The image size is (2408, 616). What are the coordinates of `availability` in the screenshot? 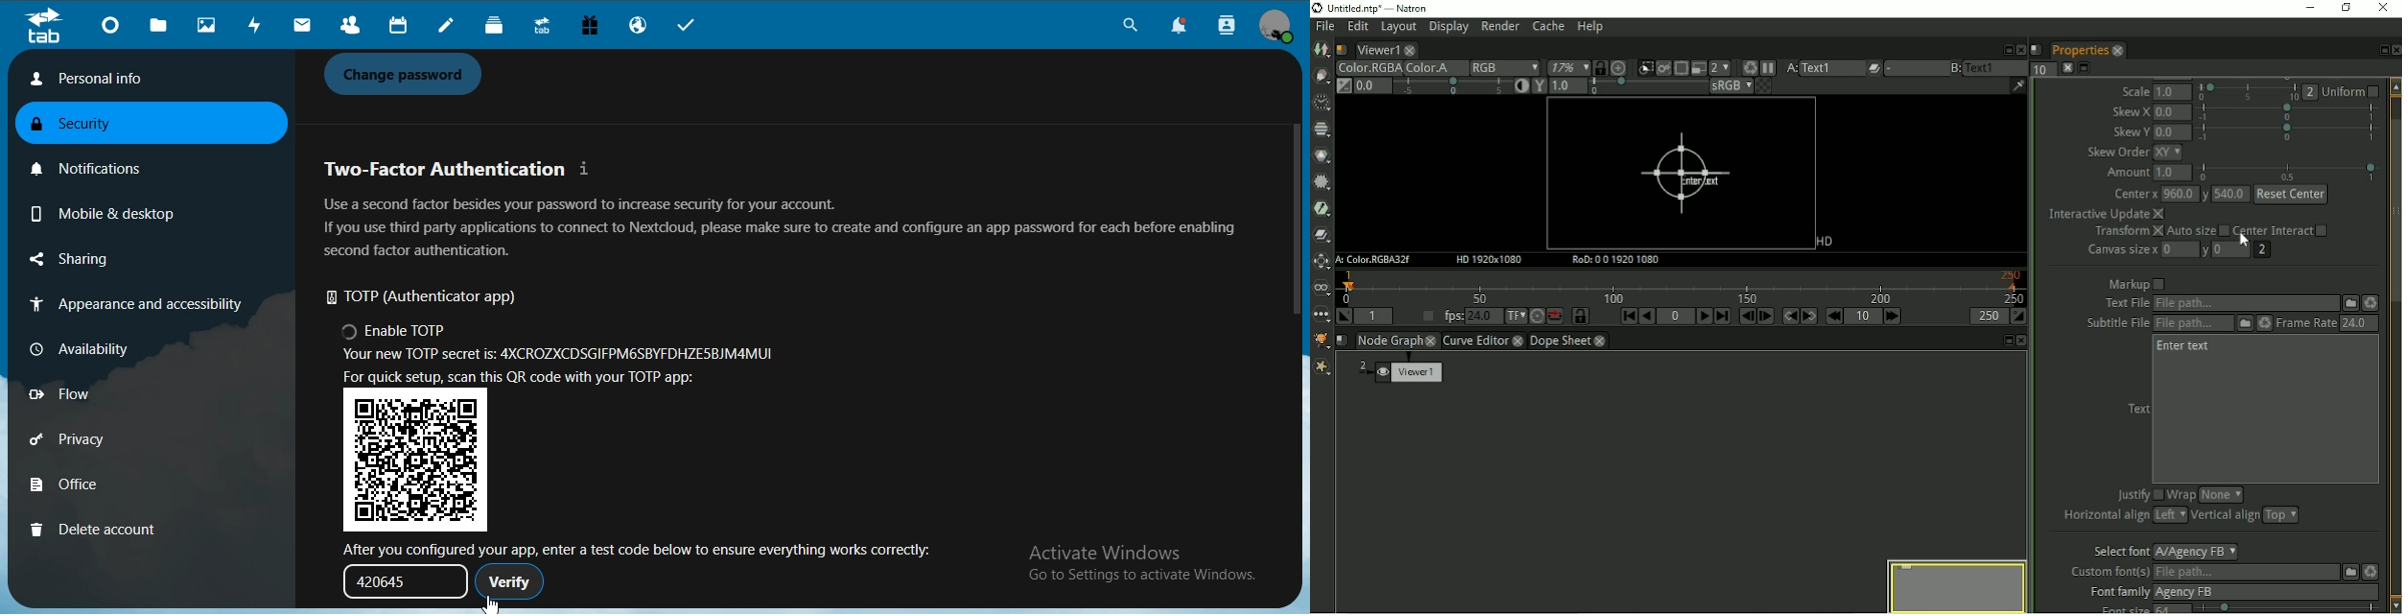 It's located at (90, 347).